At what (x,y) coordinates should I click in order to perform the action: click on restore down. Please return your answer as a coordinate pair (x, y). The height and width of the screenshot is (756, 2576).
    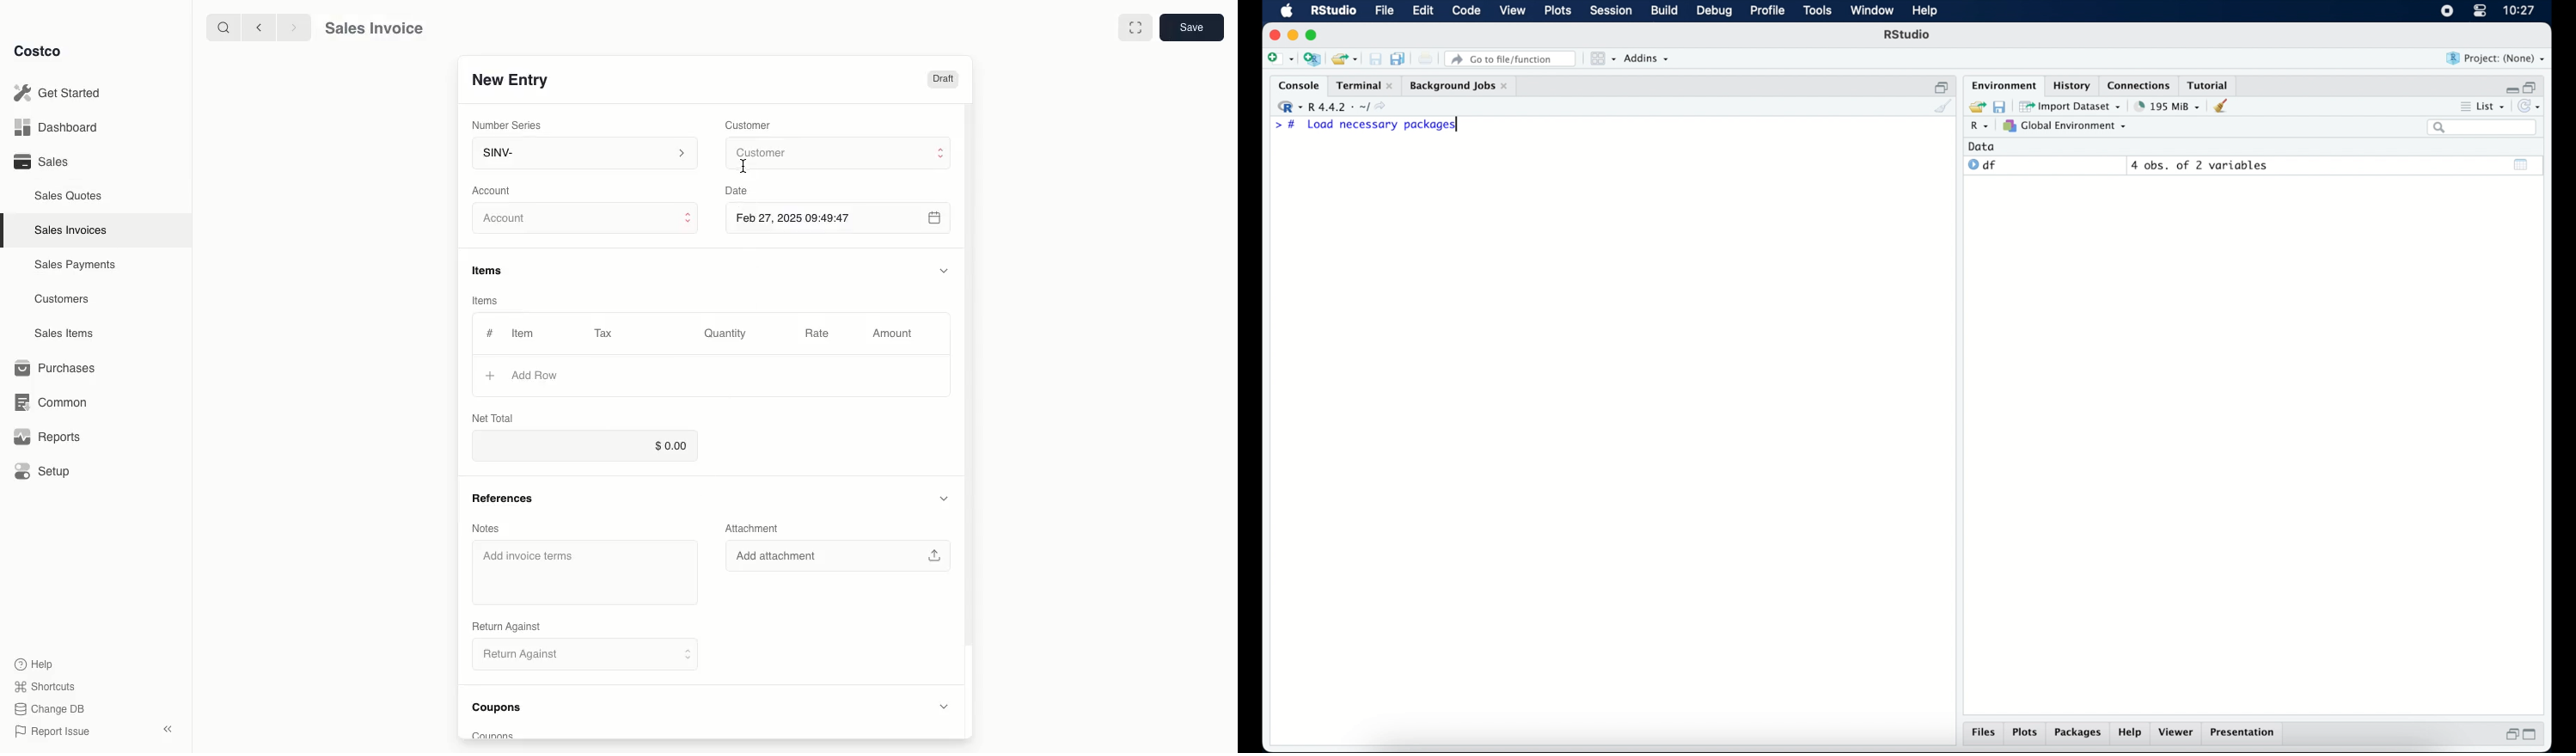
    Looking at the image, I should click on (2533, 86).